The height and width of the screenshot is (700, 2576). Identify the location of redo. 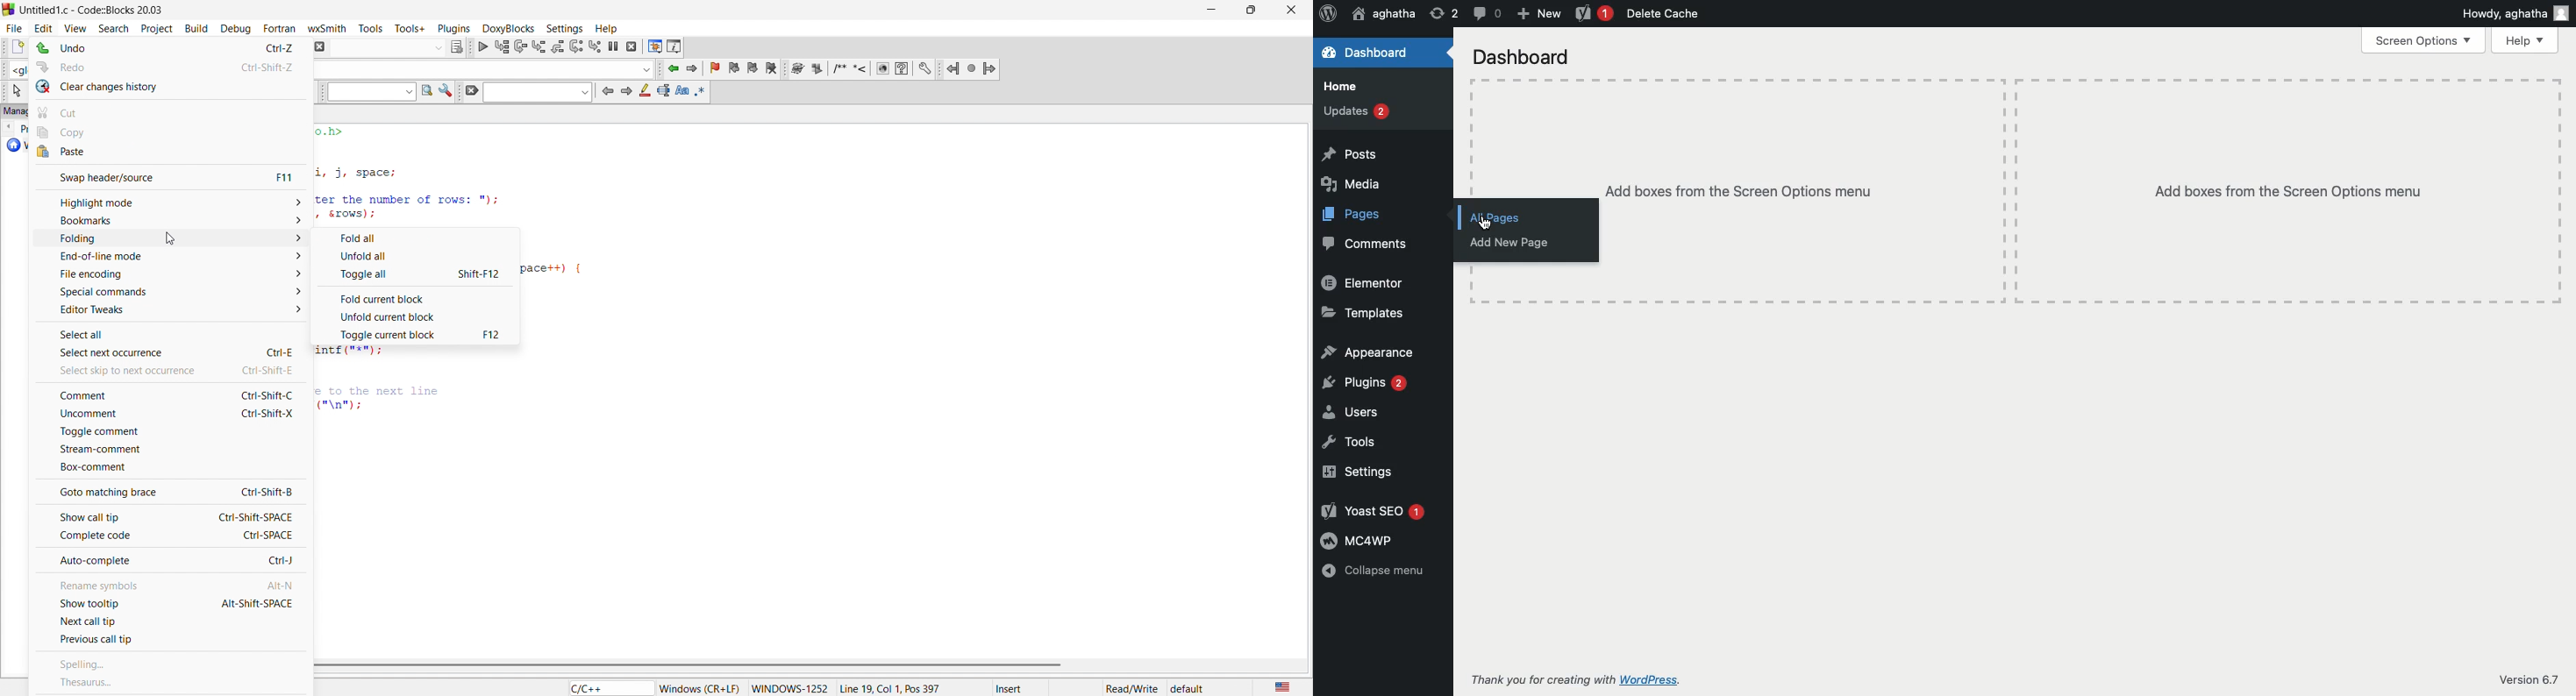
(172, 64).